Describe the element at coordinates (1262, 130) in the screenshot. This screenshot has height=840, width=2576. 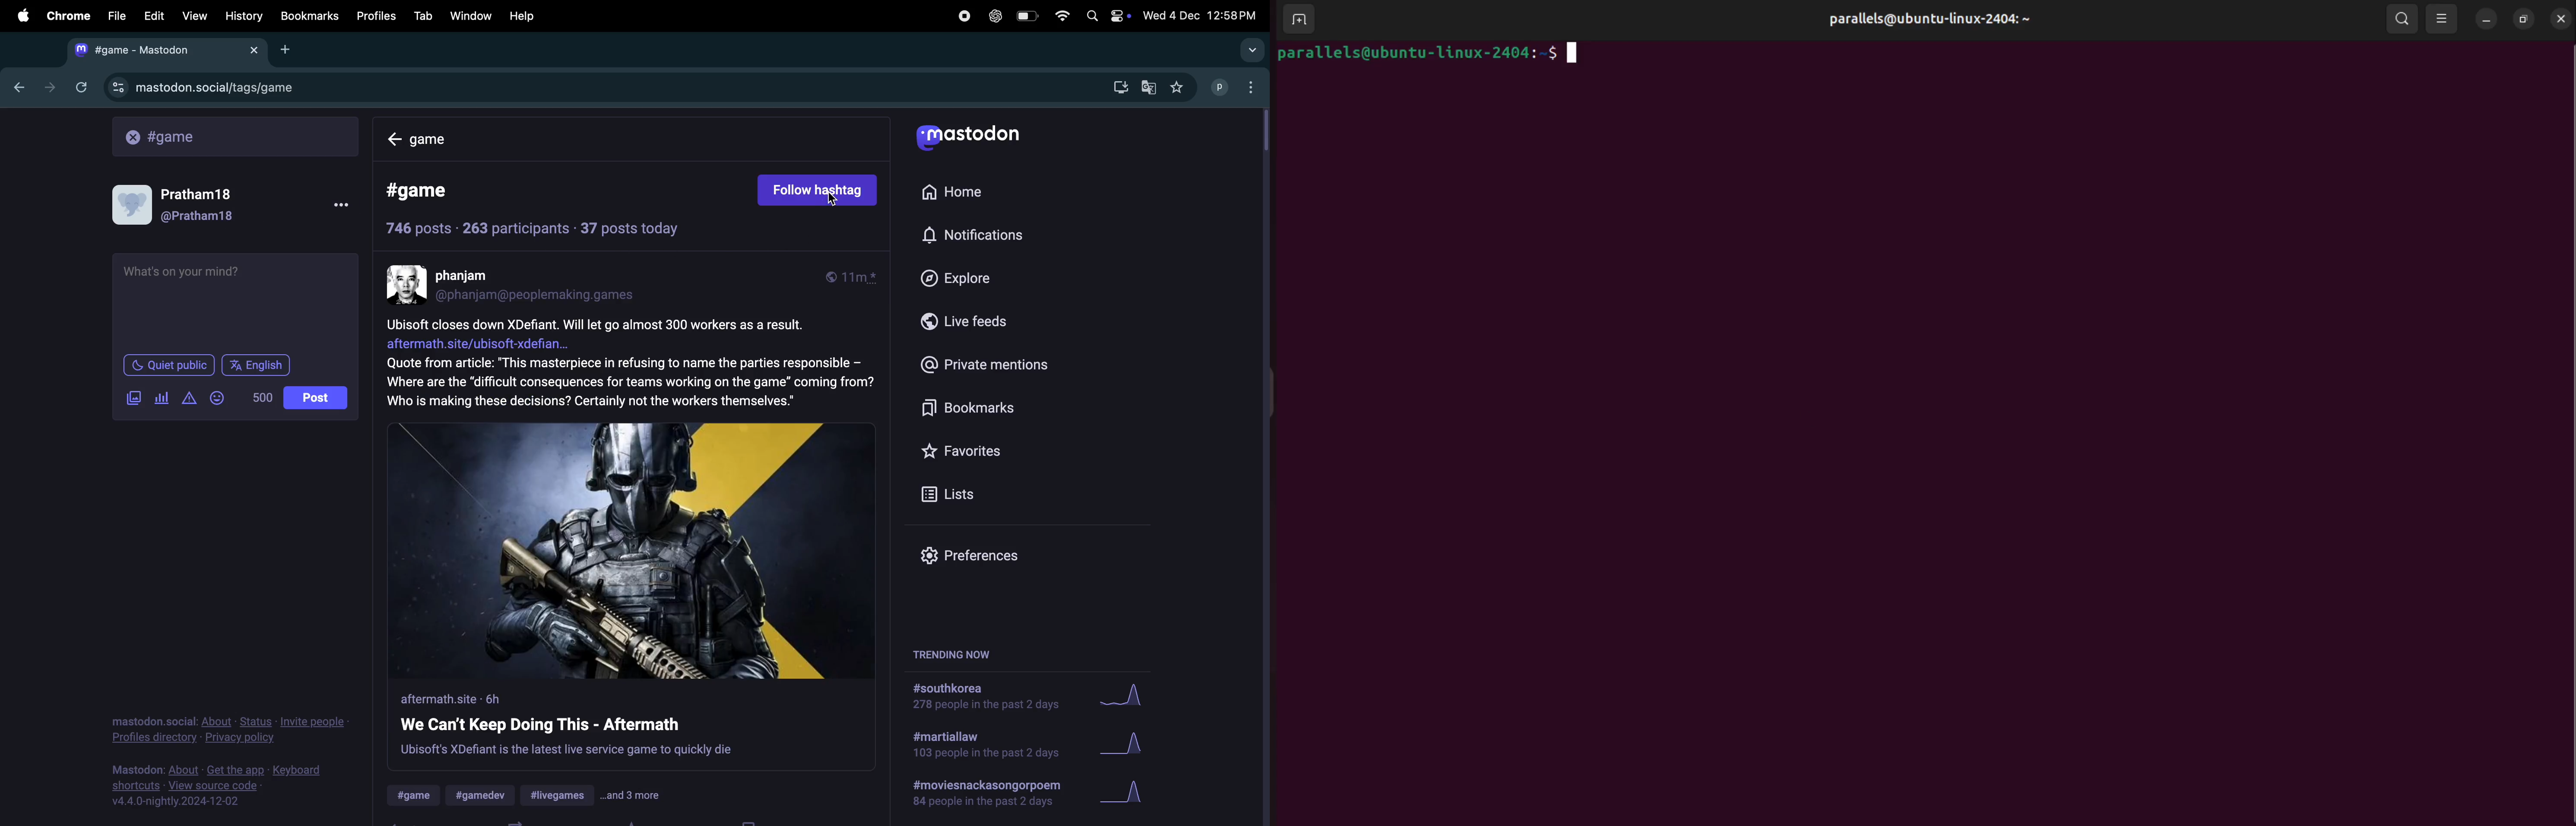
I see `scroll bar` at that location.